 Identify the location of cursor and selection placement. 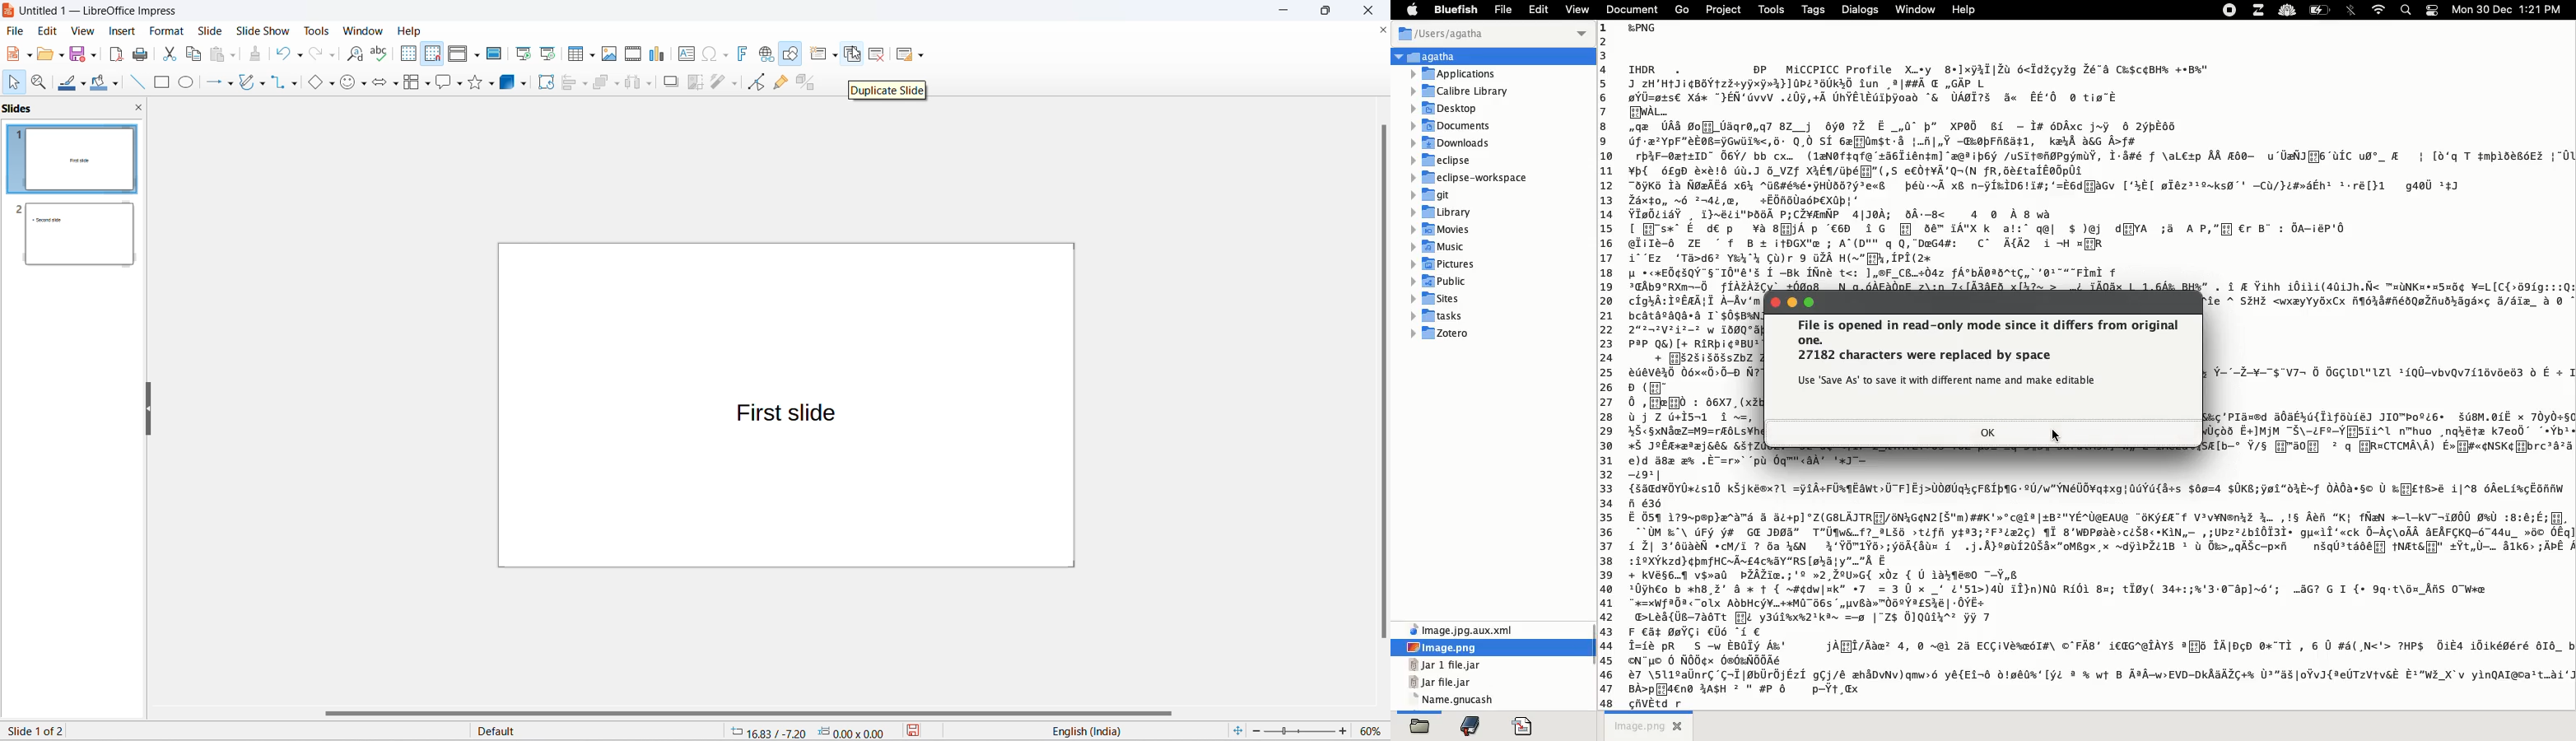
(803, 732).